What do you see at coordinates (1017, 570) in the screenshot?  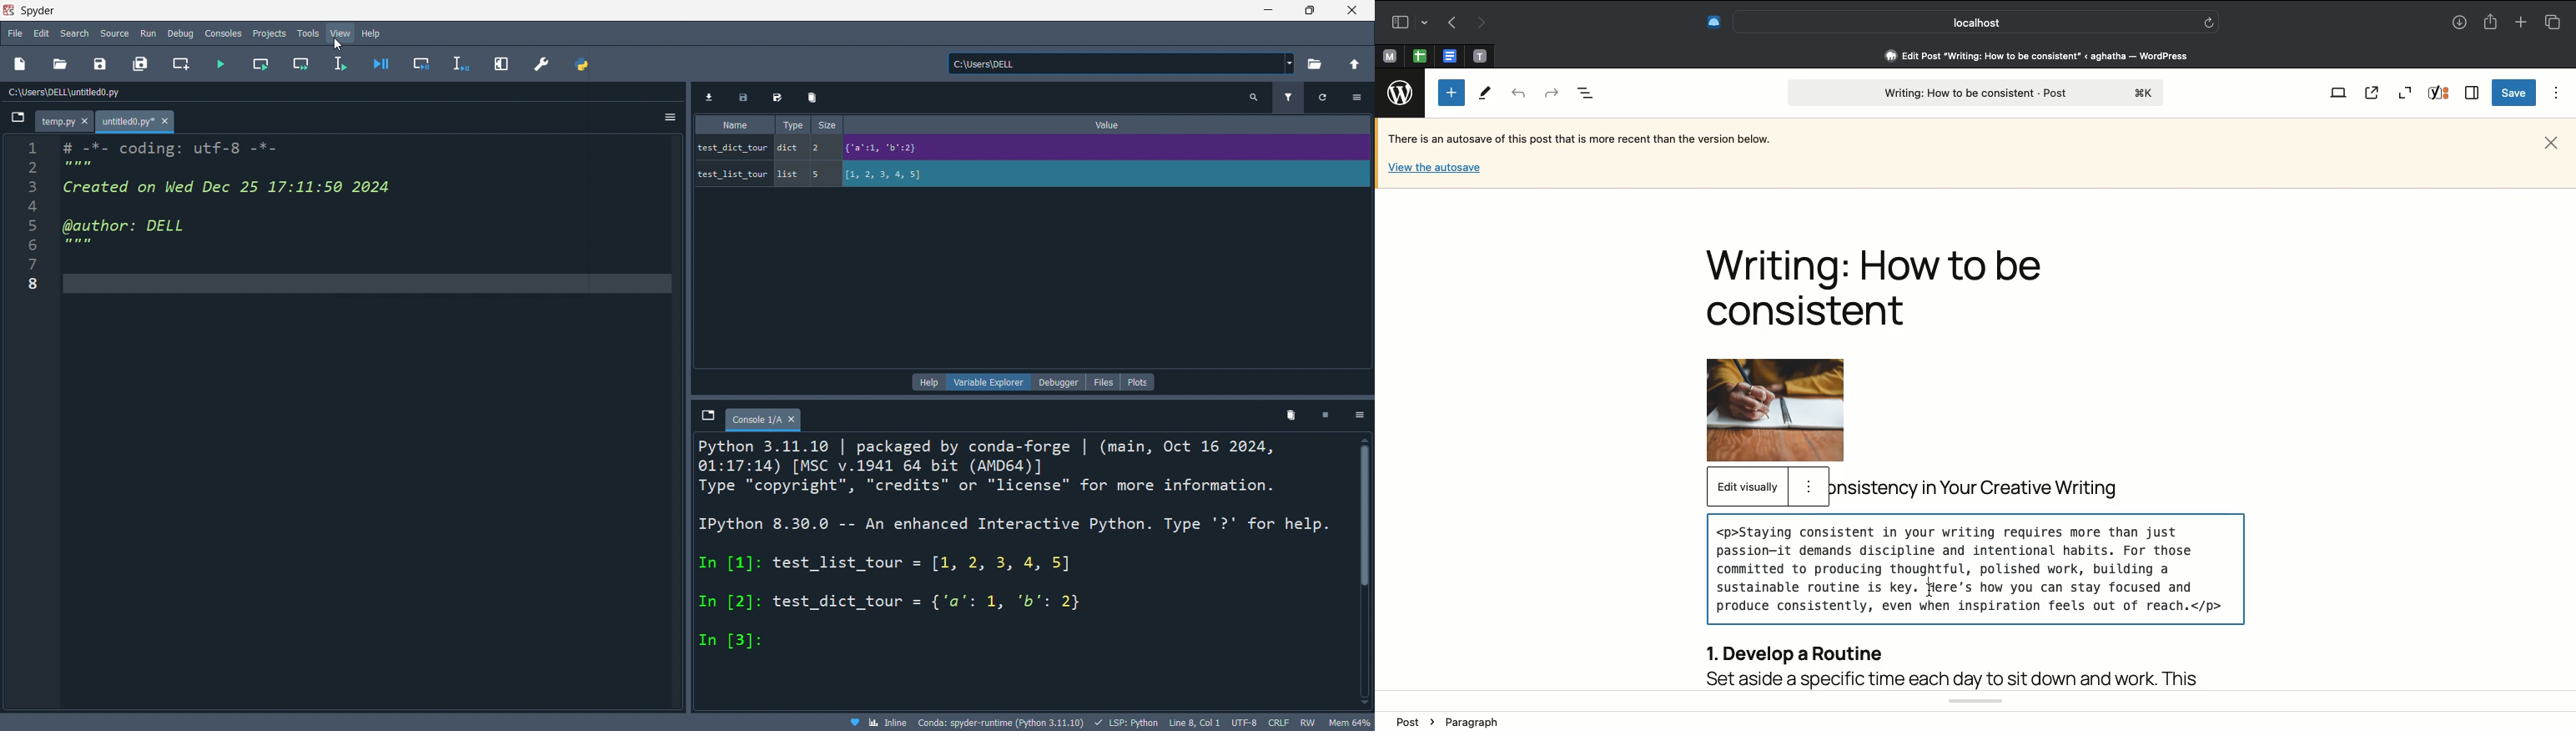 I see `ipython console pane` at bounding box center [1017, 570].